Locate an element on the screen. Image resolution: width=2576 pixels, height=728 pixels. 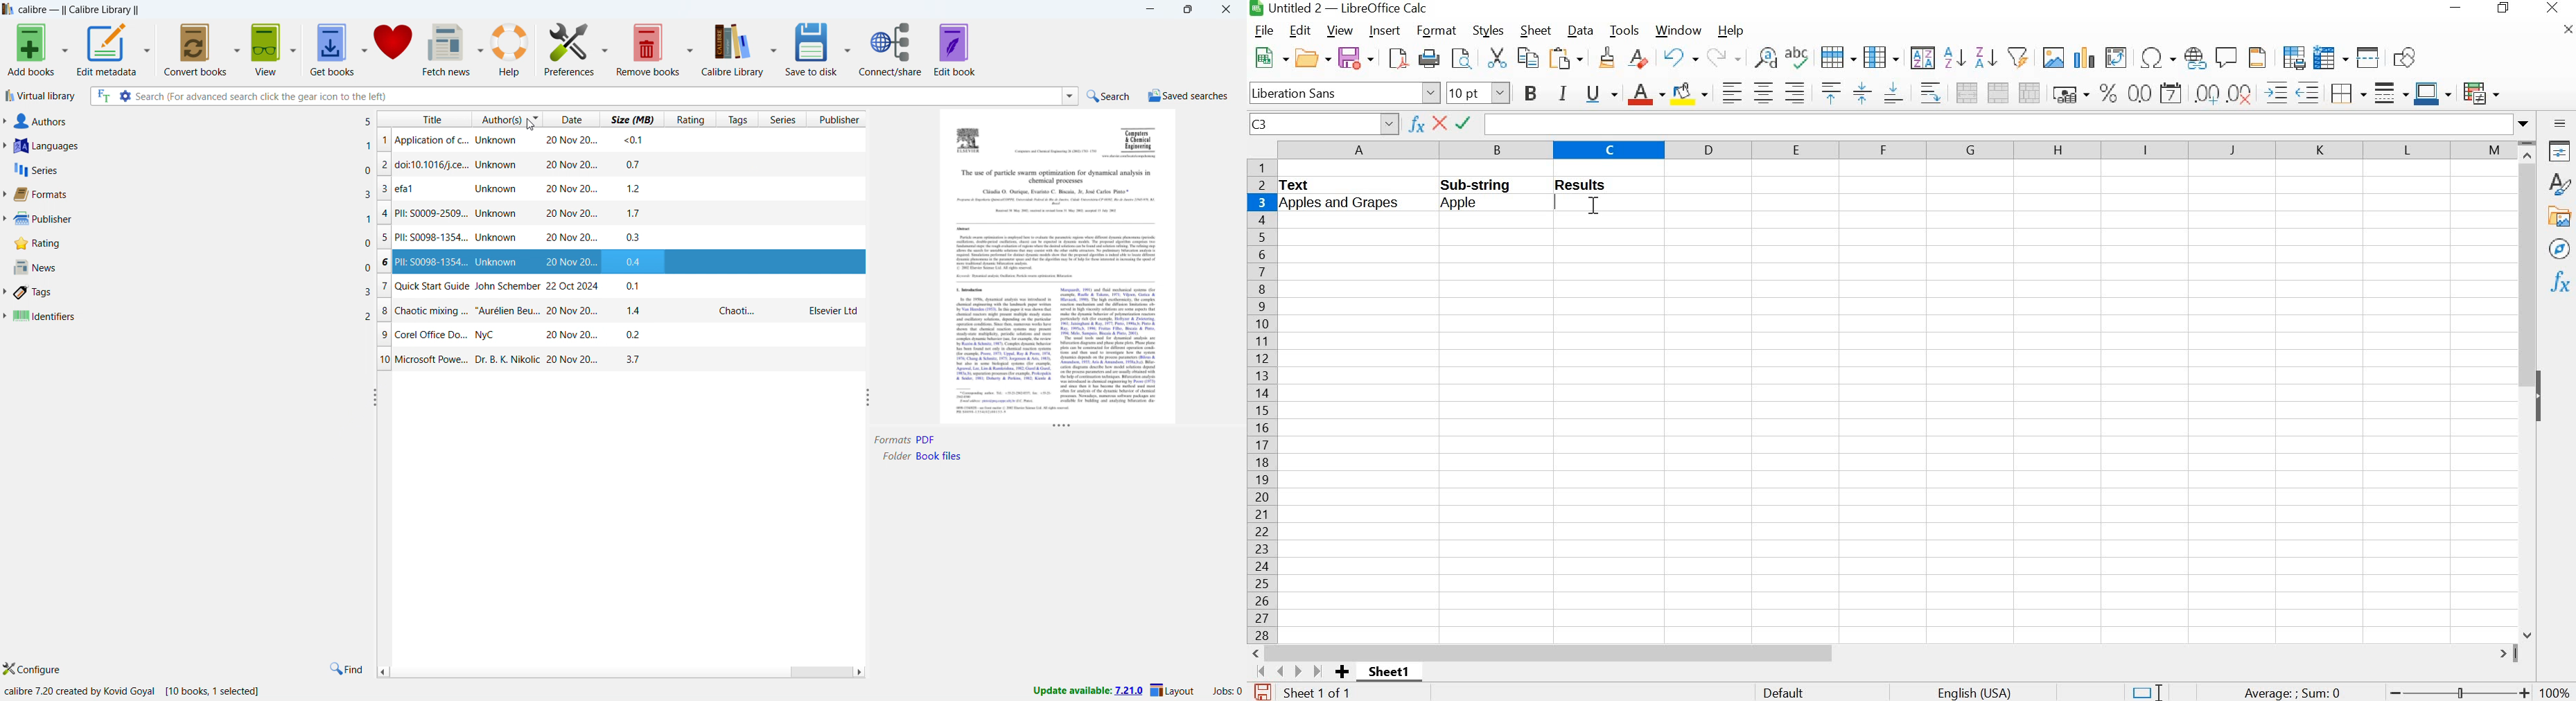
get books options is located at coordinates (363, 50).